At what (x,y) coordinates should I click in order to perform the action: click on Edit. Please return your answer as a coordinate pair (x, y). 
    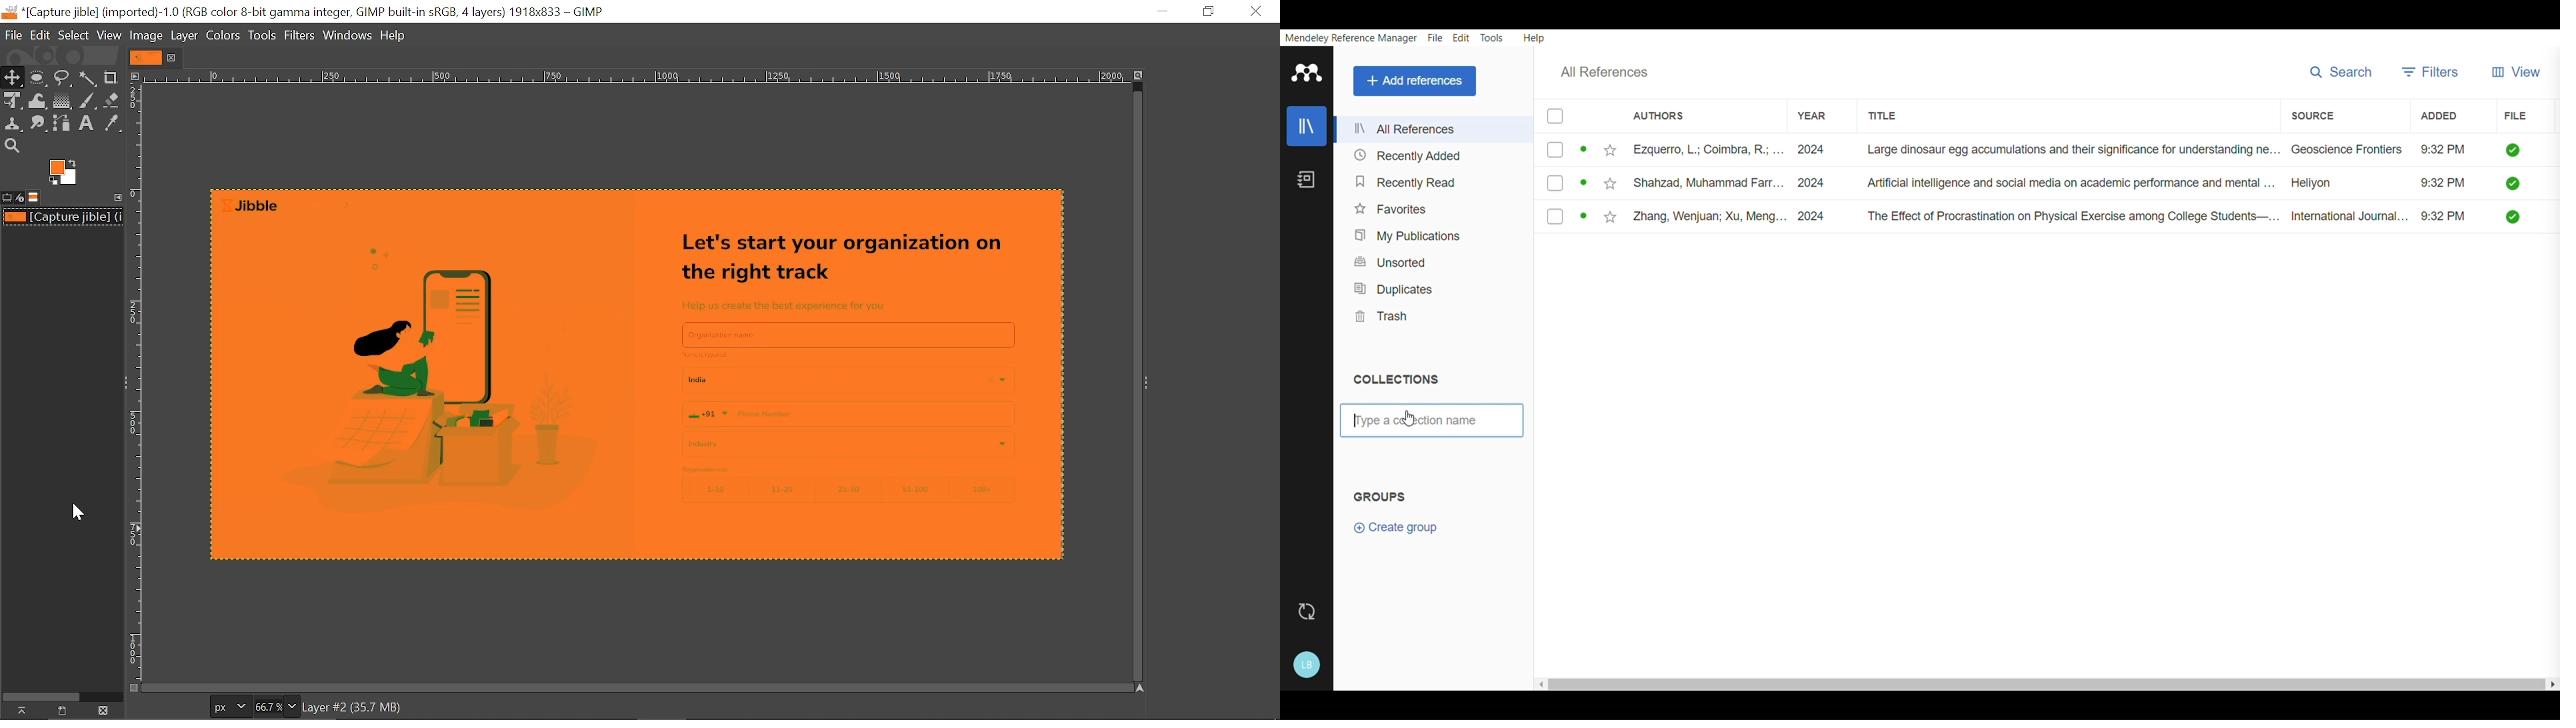
    Looking at the image, I should click on (41, 36).